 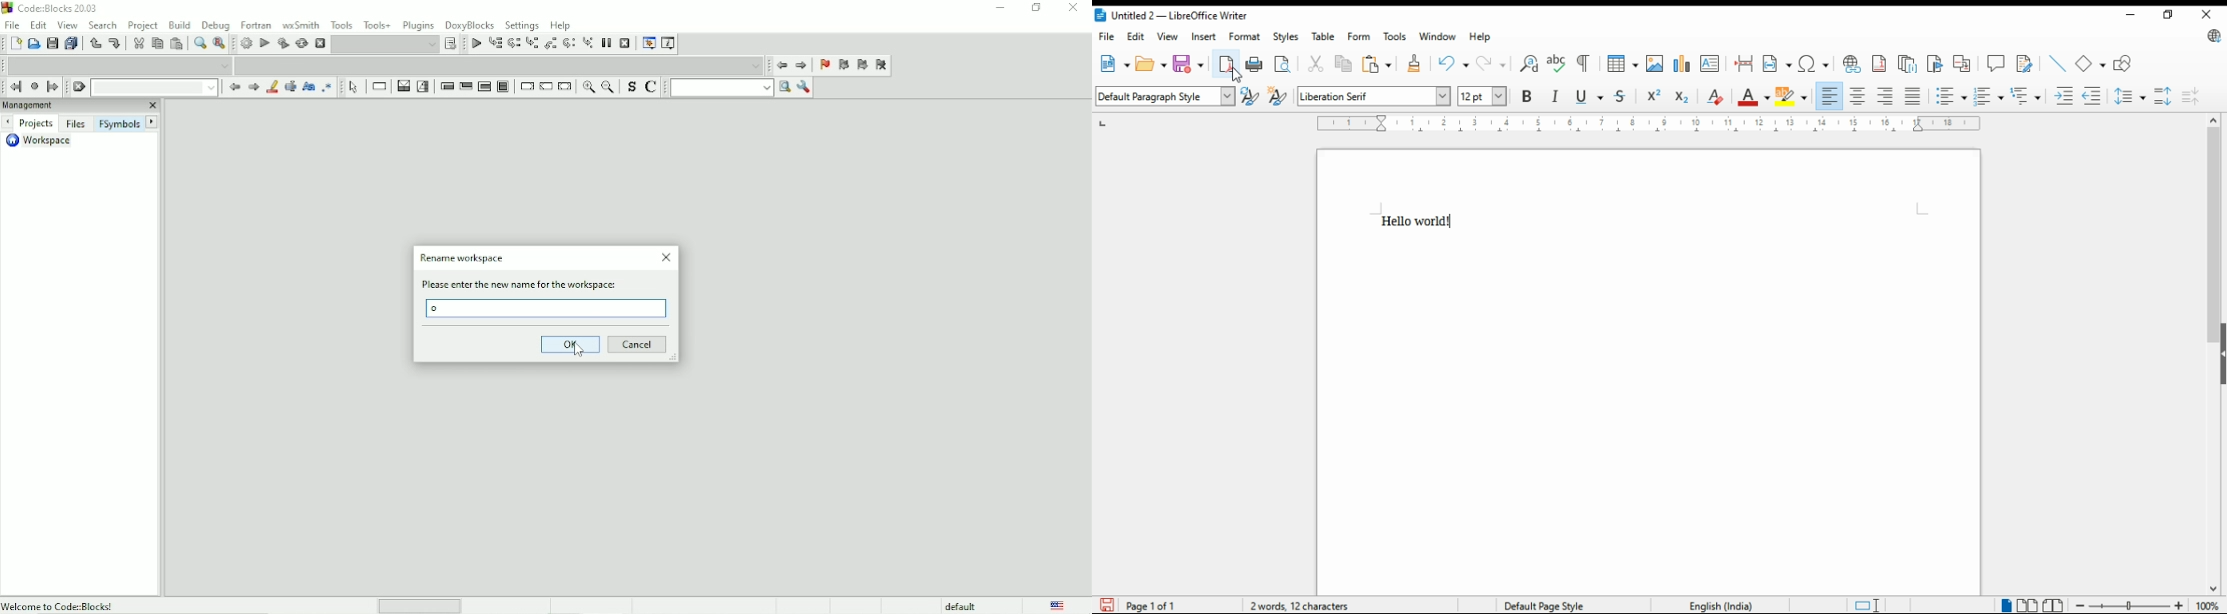 I want to click on new, so click(x=1115, y=64).